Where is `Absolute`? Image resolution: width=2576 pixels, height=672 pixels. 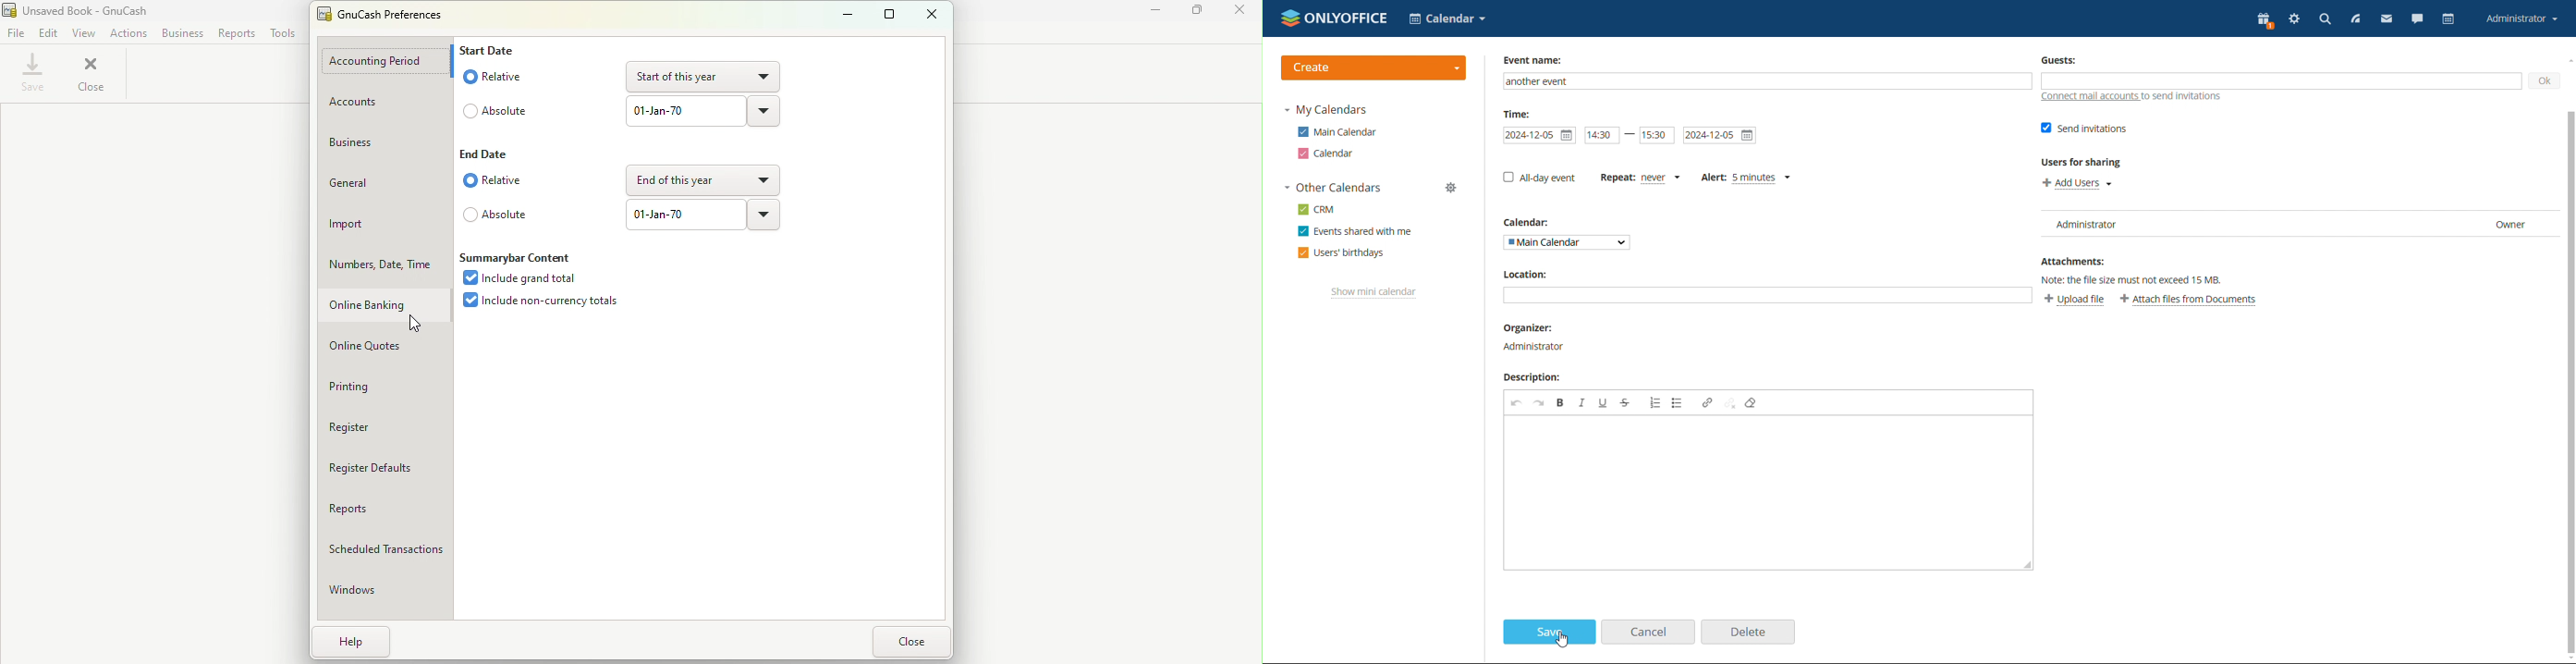 Absolute is located at coordinates (495, 216).